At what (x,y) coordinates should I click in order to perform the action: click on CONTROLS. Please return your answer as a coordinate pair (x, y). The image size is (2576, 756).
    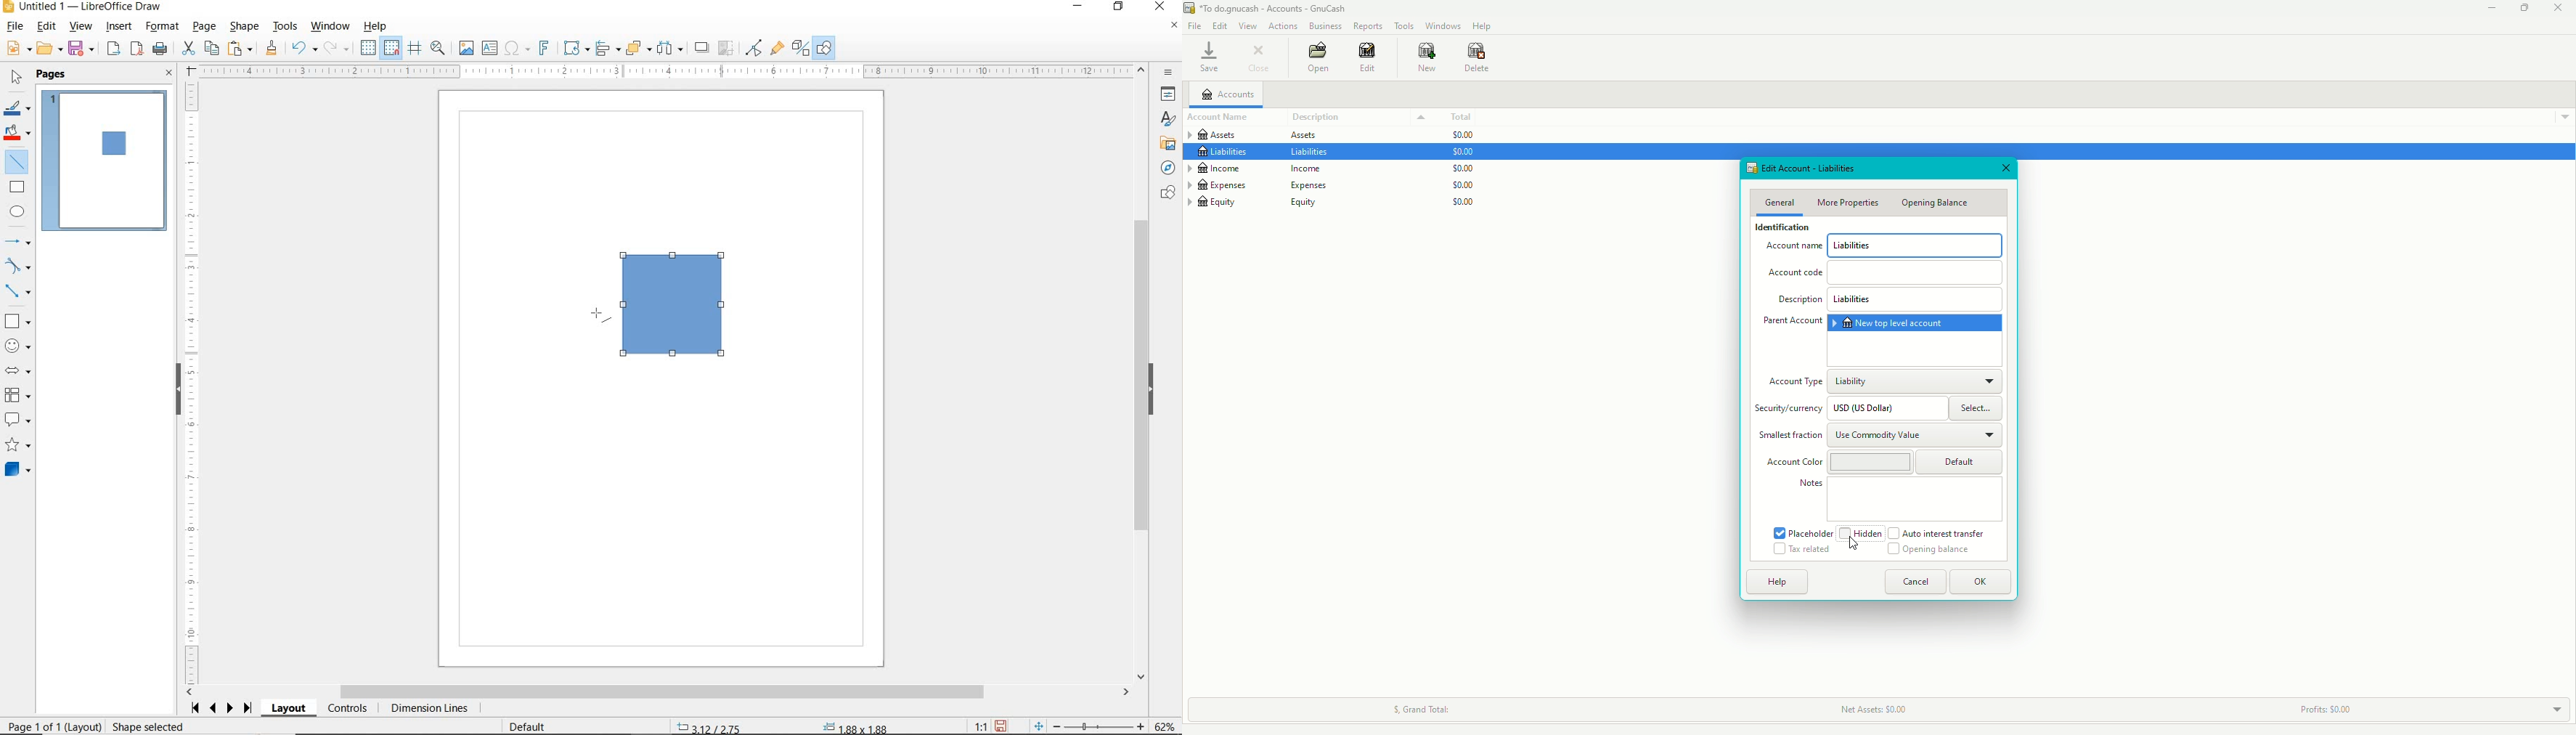
    Looking at the image, I should click on (347, 709).